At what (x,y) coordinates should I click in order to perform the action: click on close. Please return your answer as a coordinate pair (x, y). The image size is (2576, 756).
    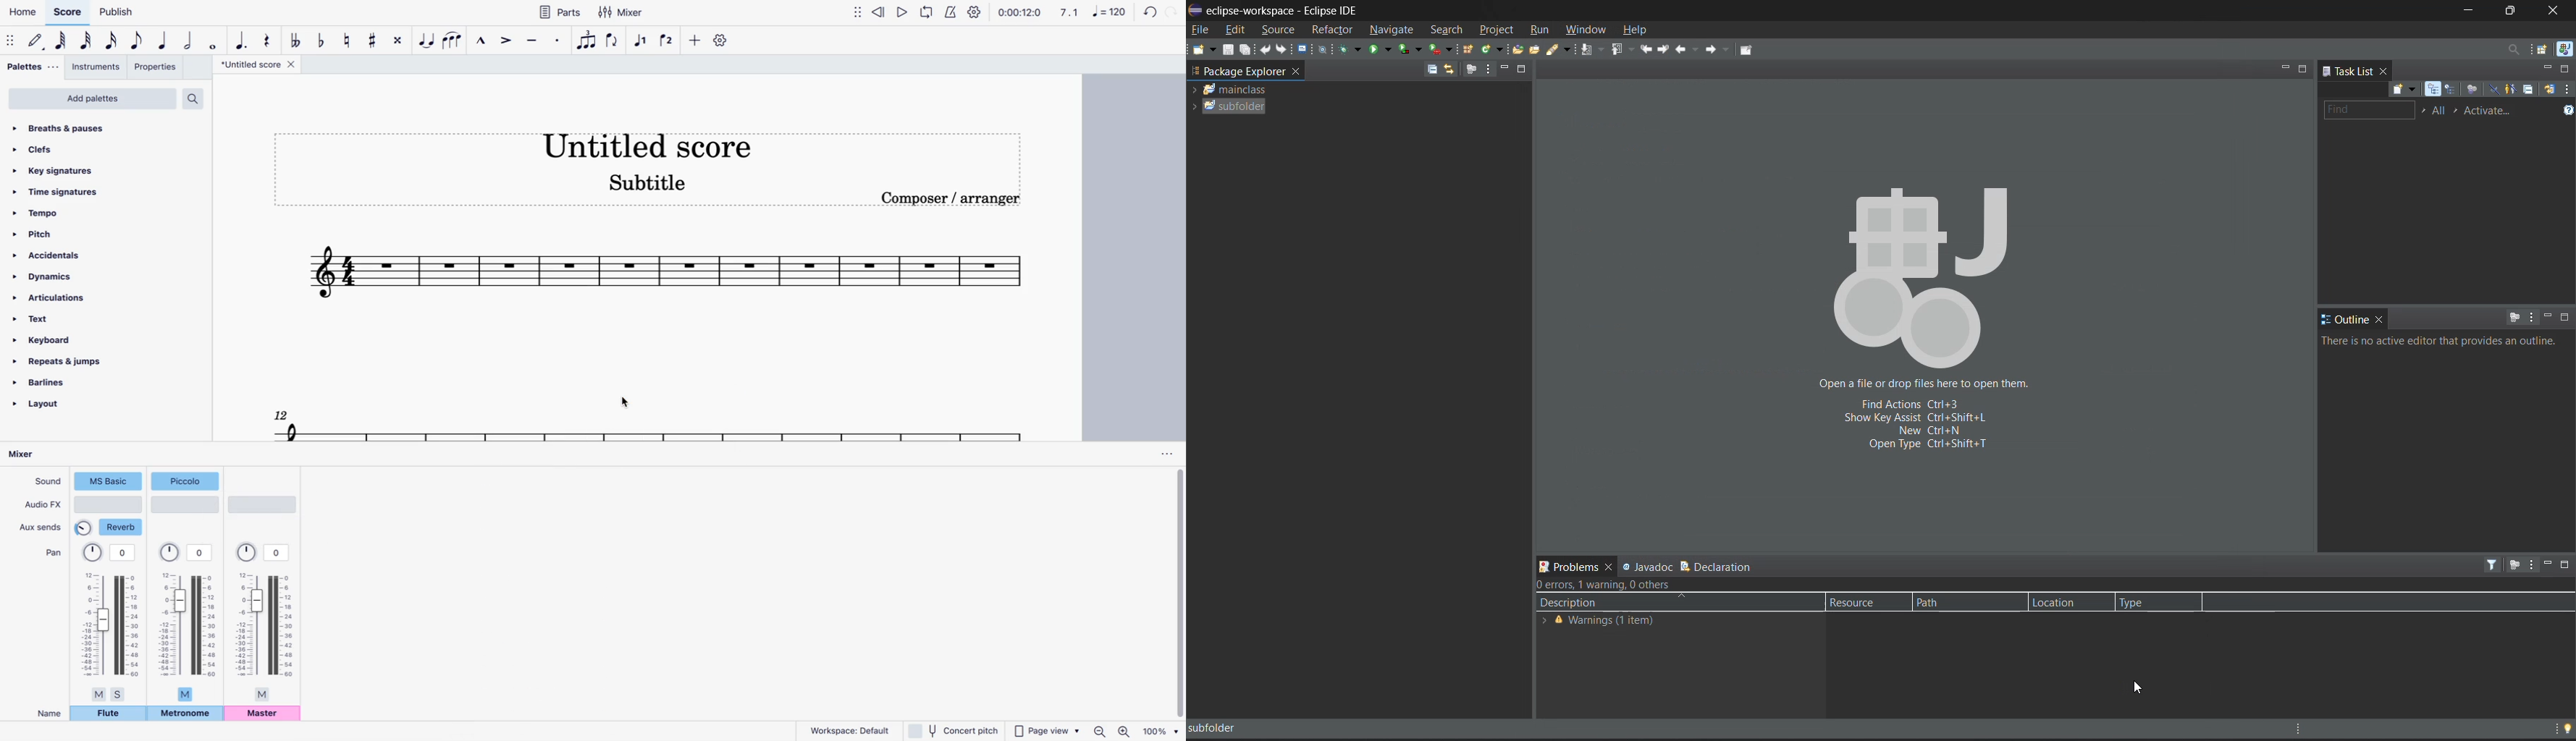
    Looking at the image, I should click on (2380, 319).